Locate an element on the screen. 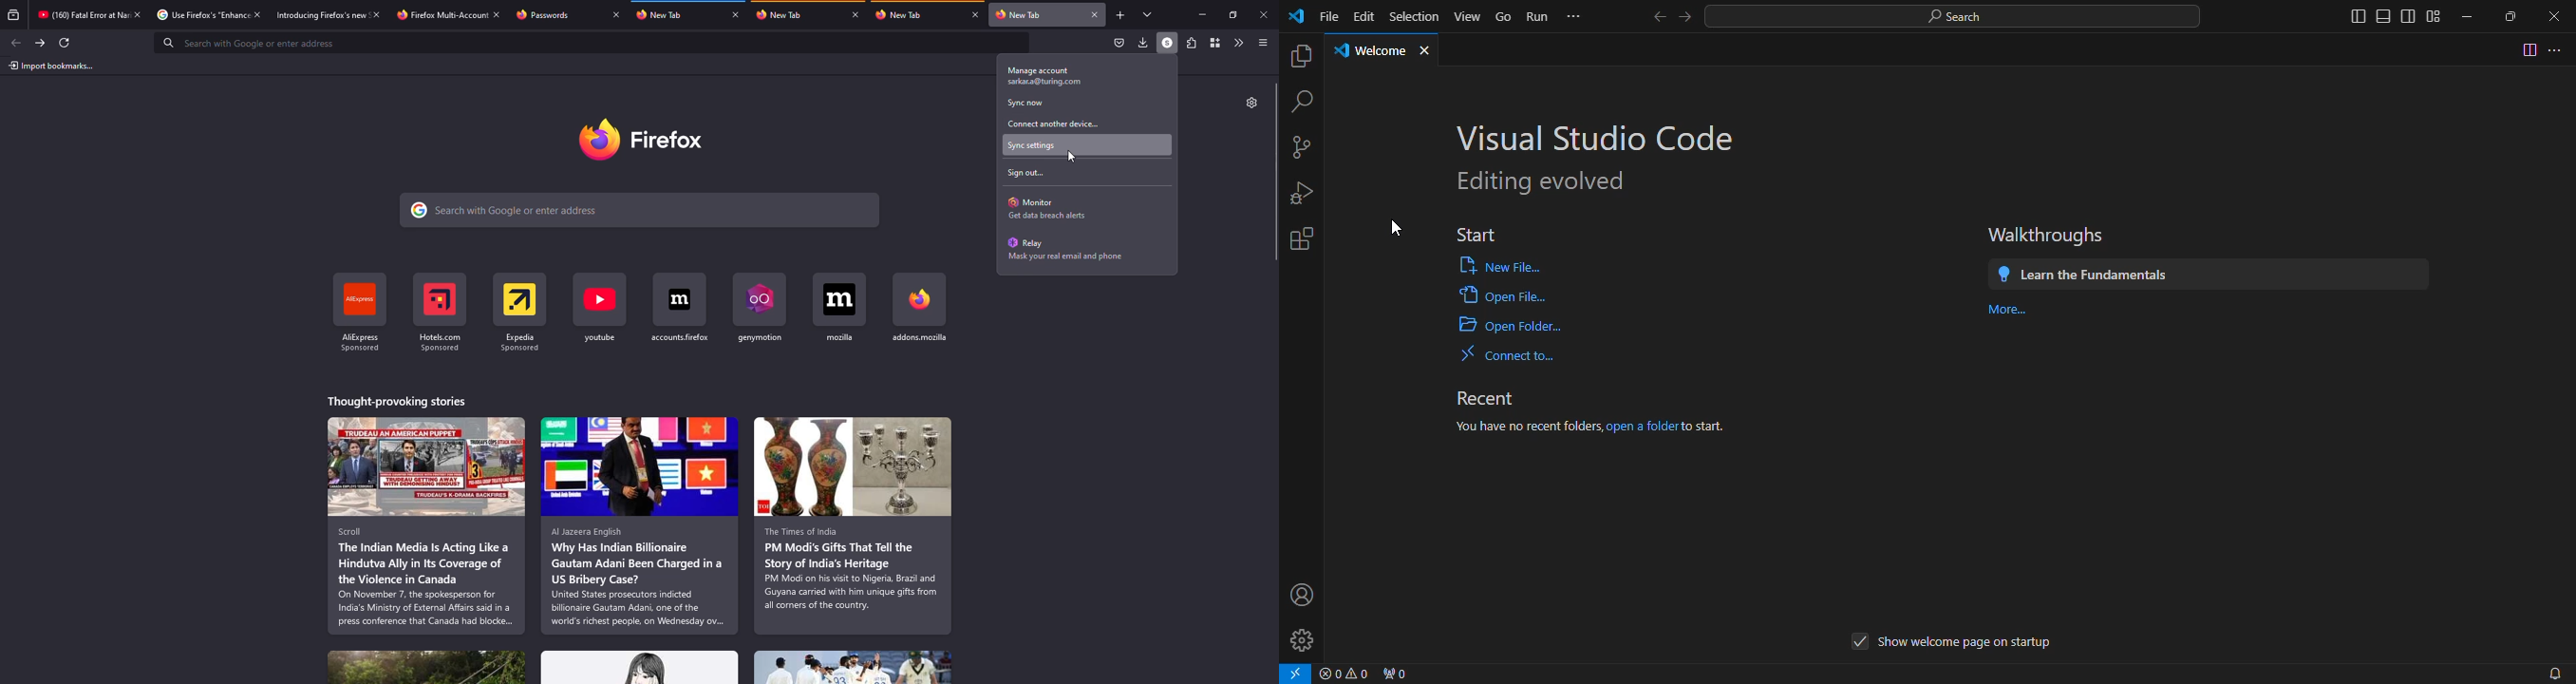 This screenshot has height=700, width=2576. File is located at coordinates (1326, 15).